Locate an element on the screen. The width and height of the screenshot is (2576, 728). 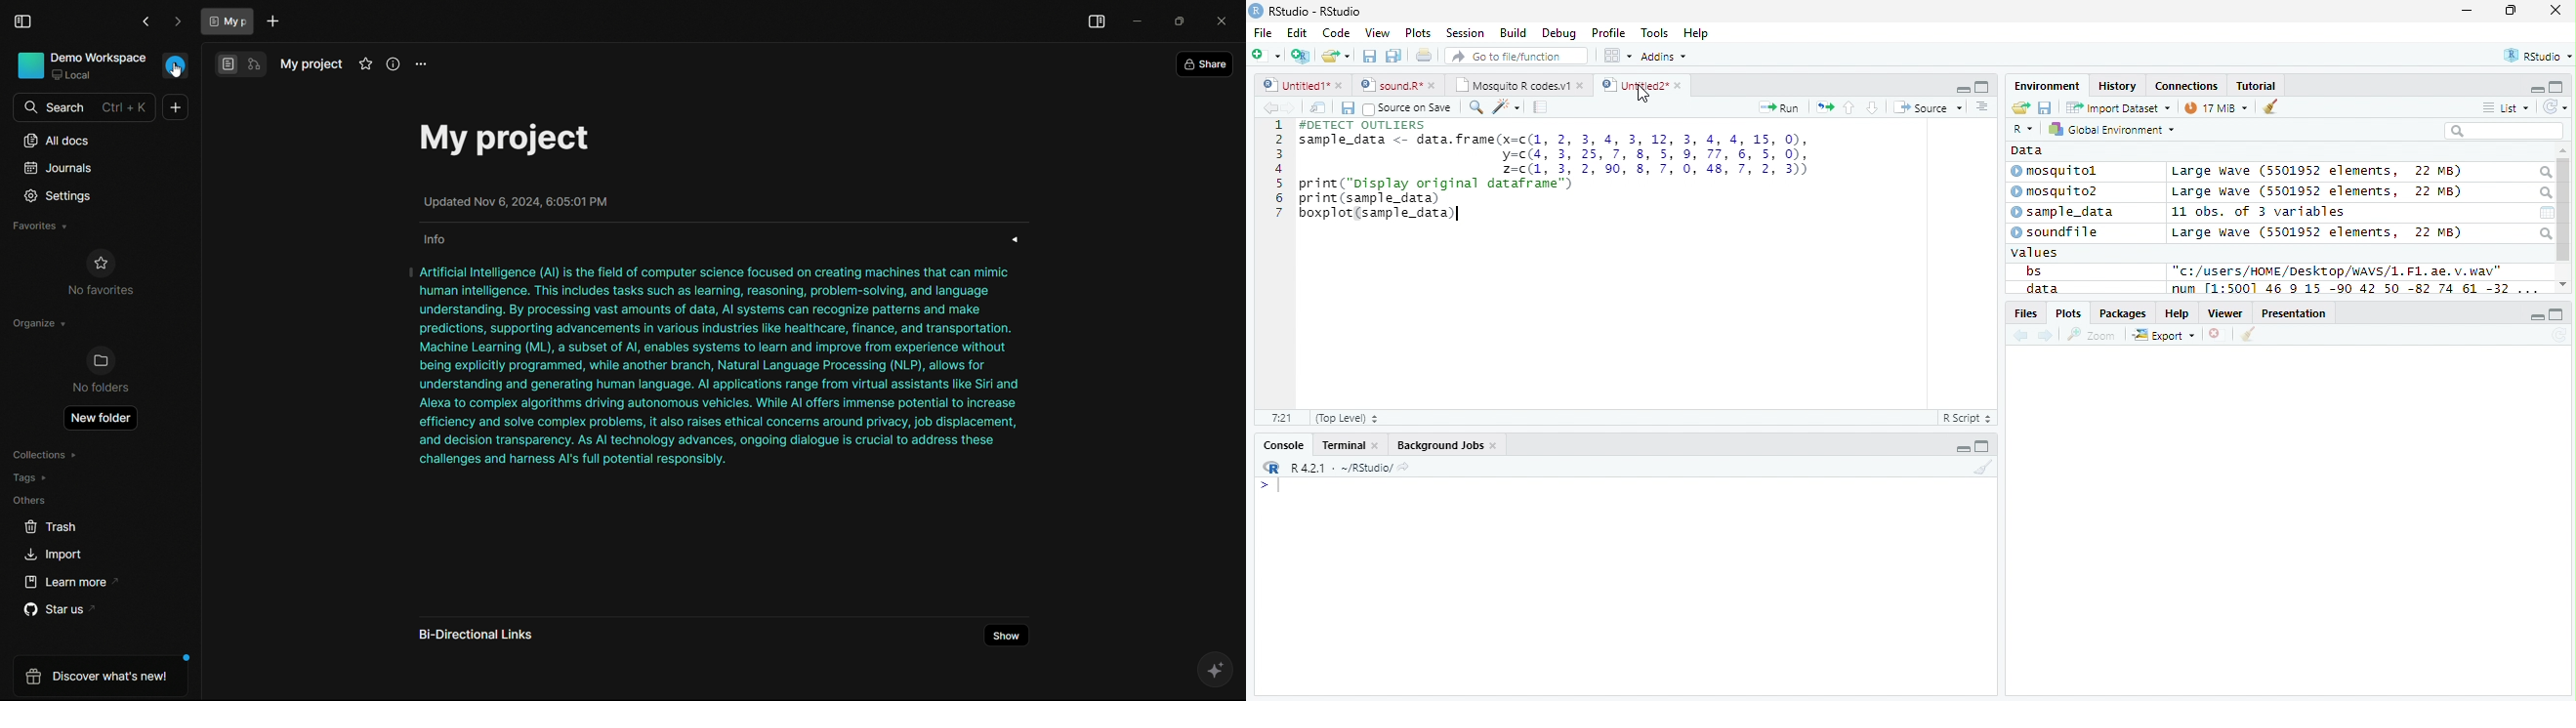
Find is located at coordinates (1475, 107).